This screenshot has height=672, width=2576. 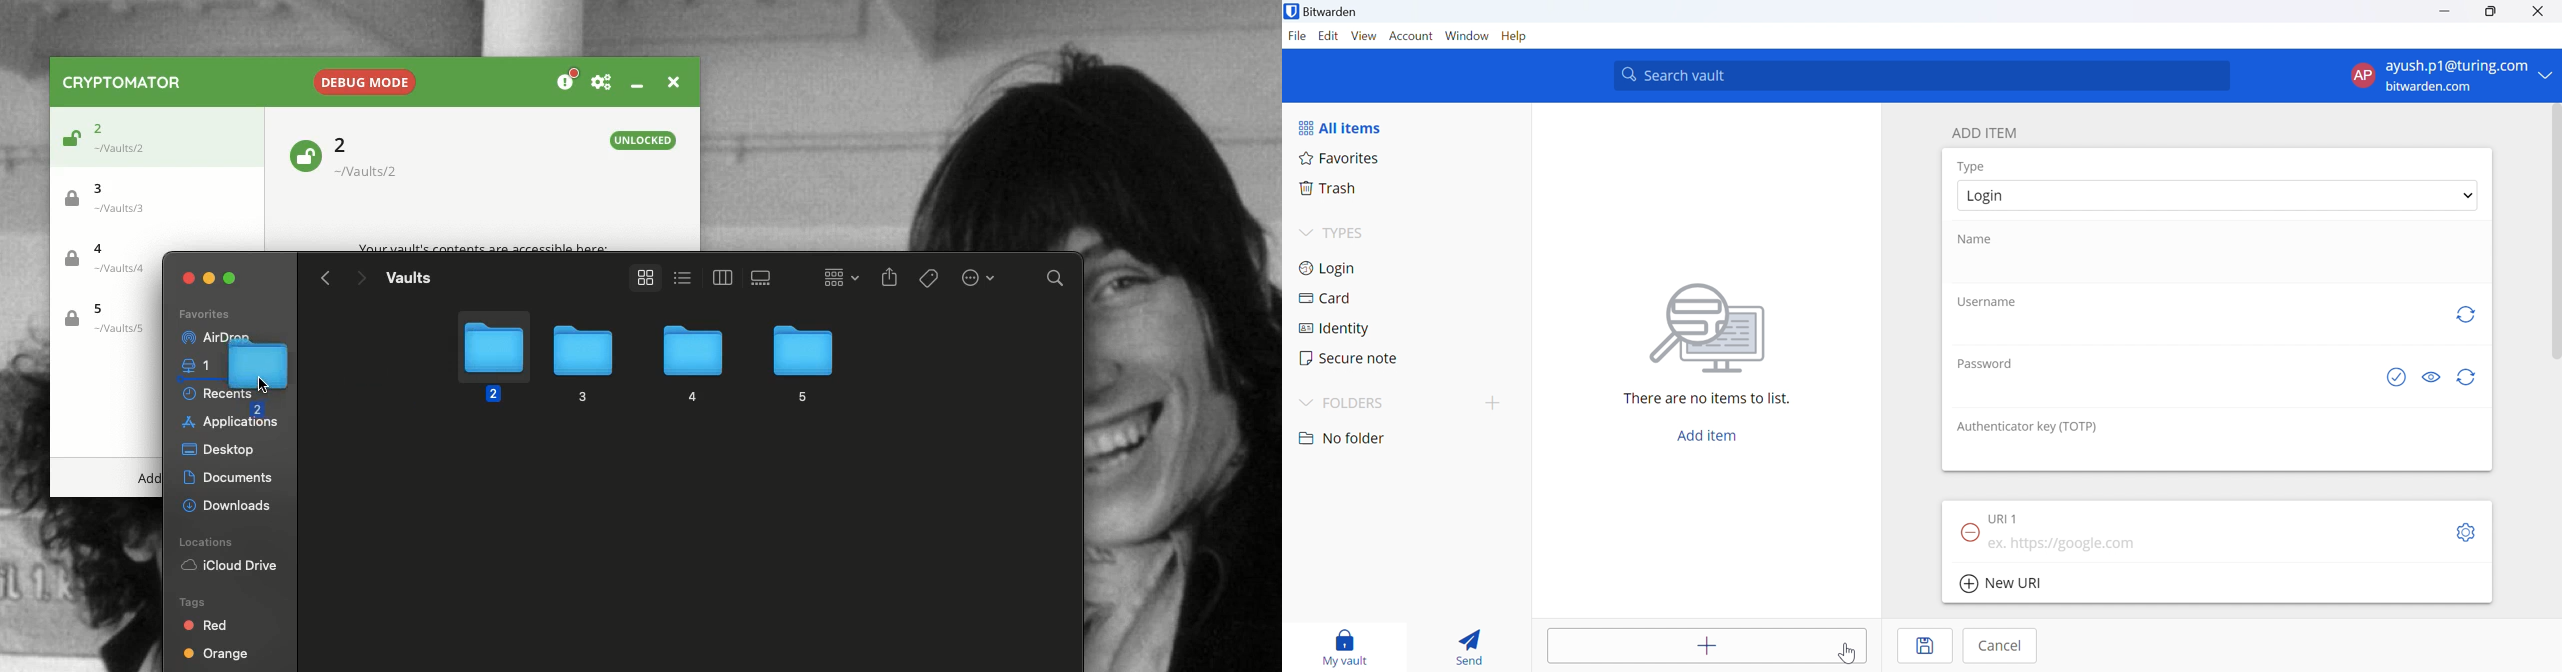 What do you see at coordinates (1999, 646) in the screenshot?
I see `Cancel` at bounding box center [1999, 646].